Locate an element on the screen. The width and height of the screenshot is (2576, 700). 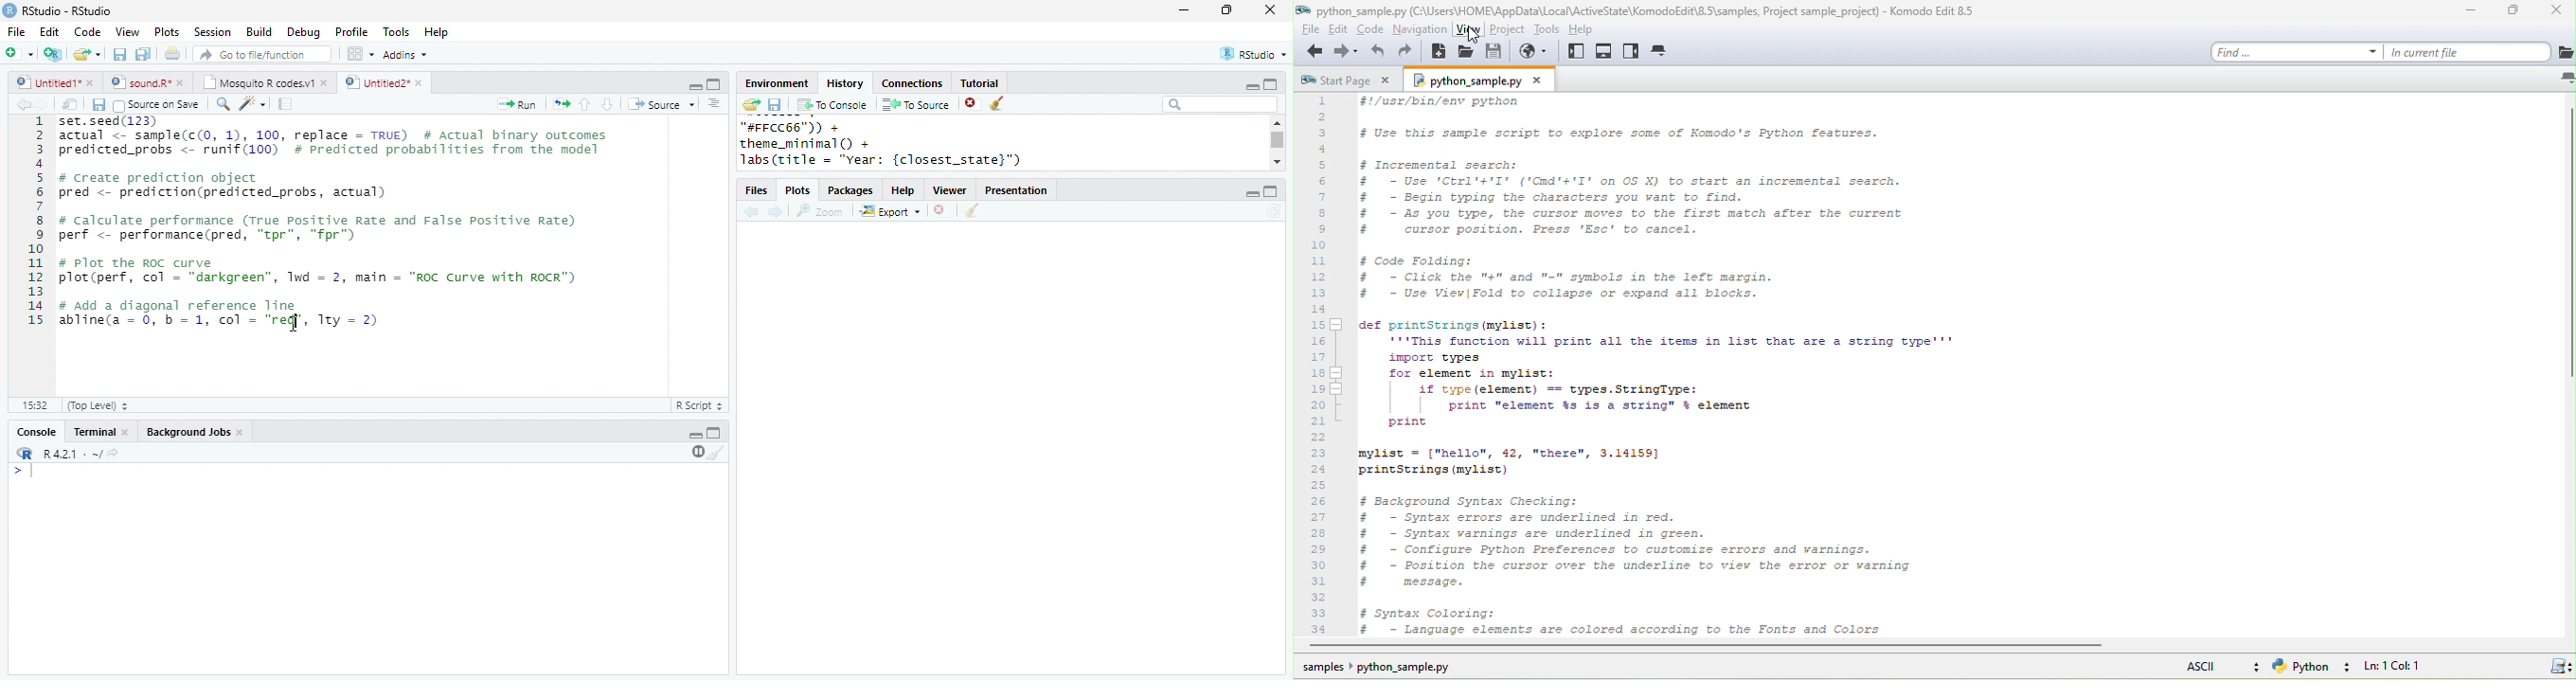
Viewer is located at coordinates (951, 191).